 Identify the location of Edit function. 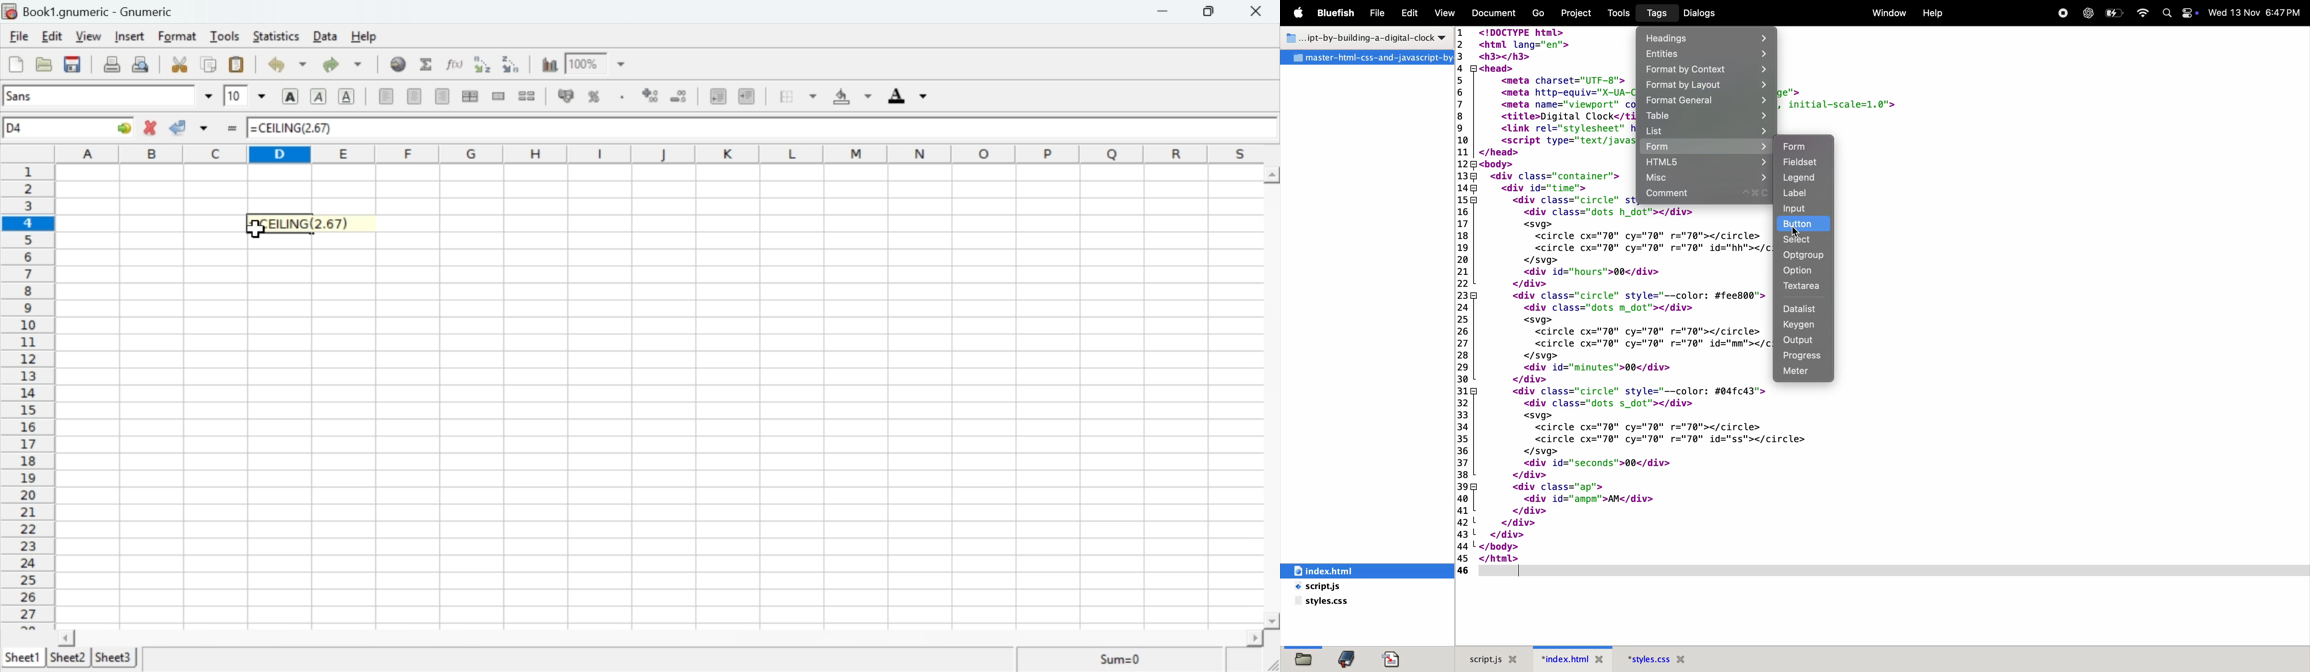
(455, 64).